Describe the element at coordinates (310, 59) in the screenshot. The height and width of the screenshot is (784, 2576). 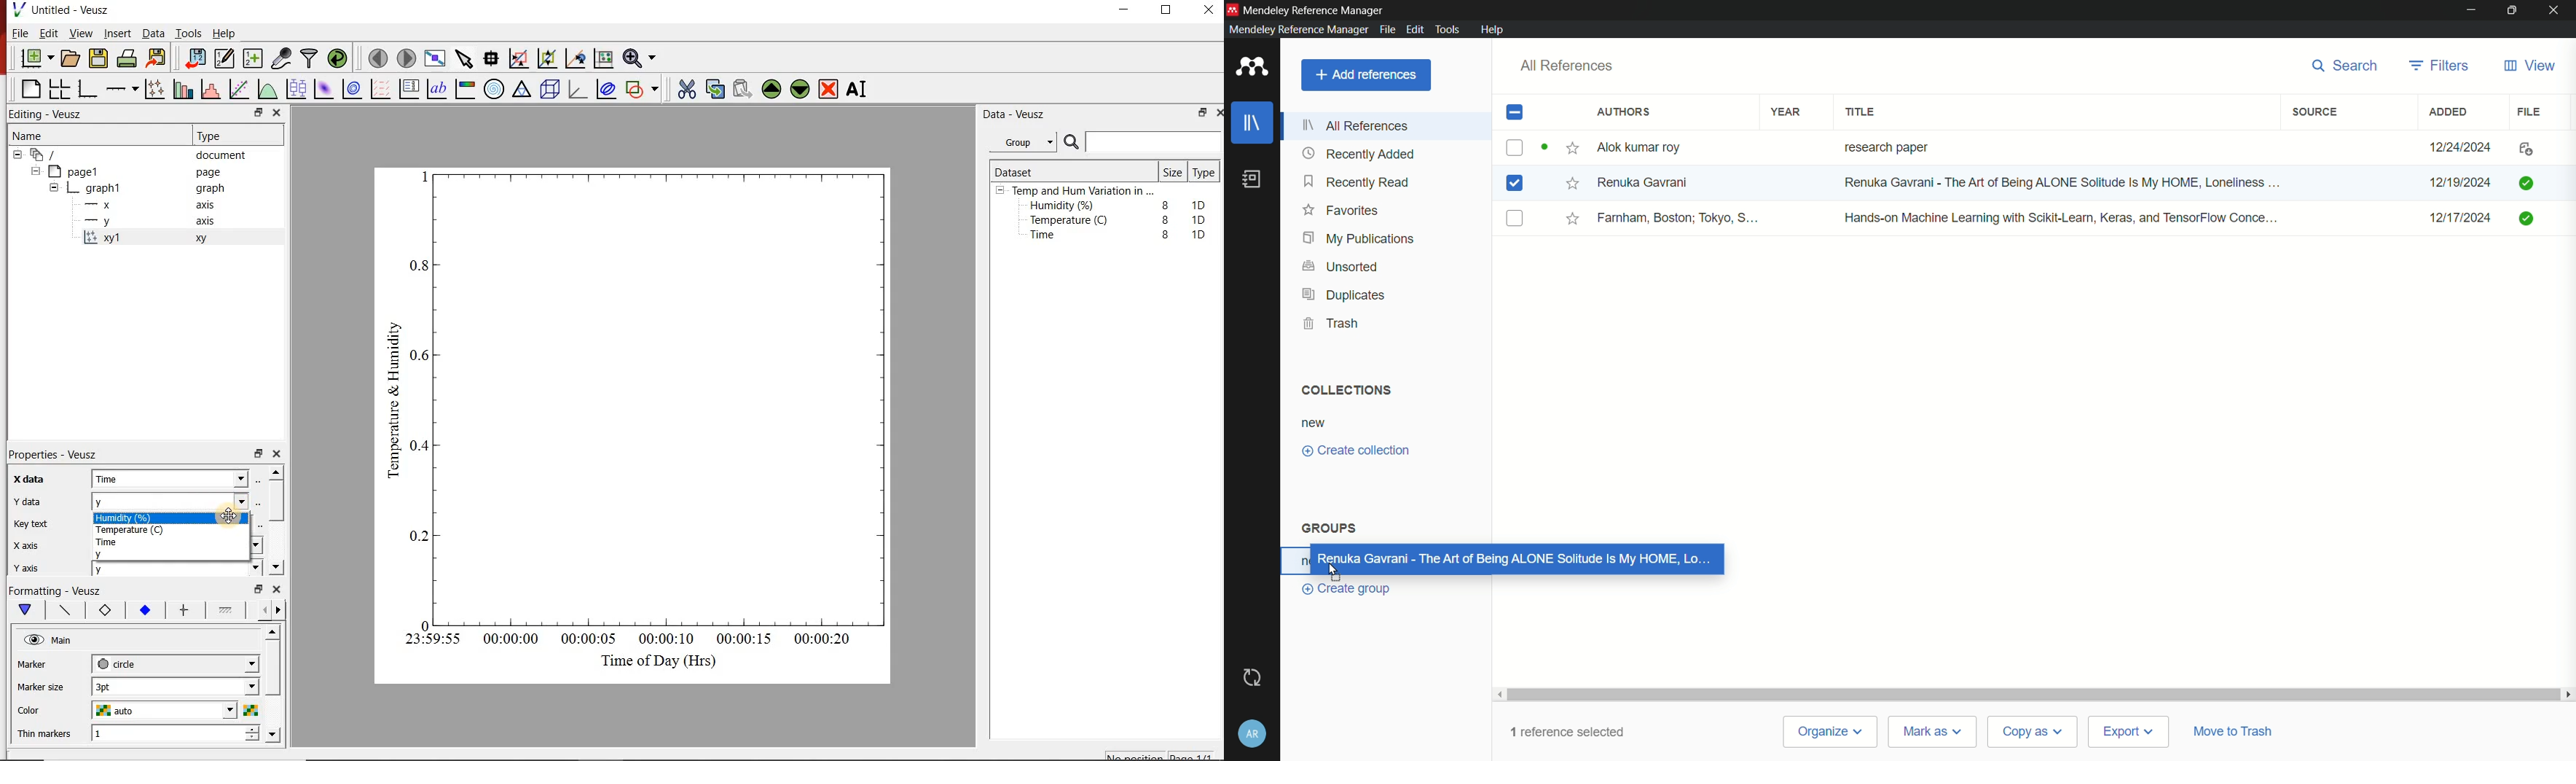
I see `filter data` at that location.